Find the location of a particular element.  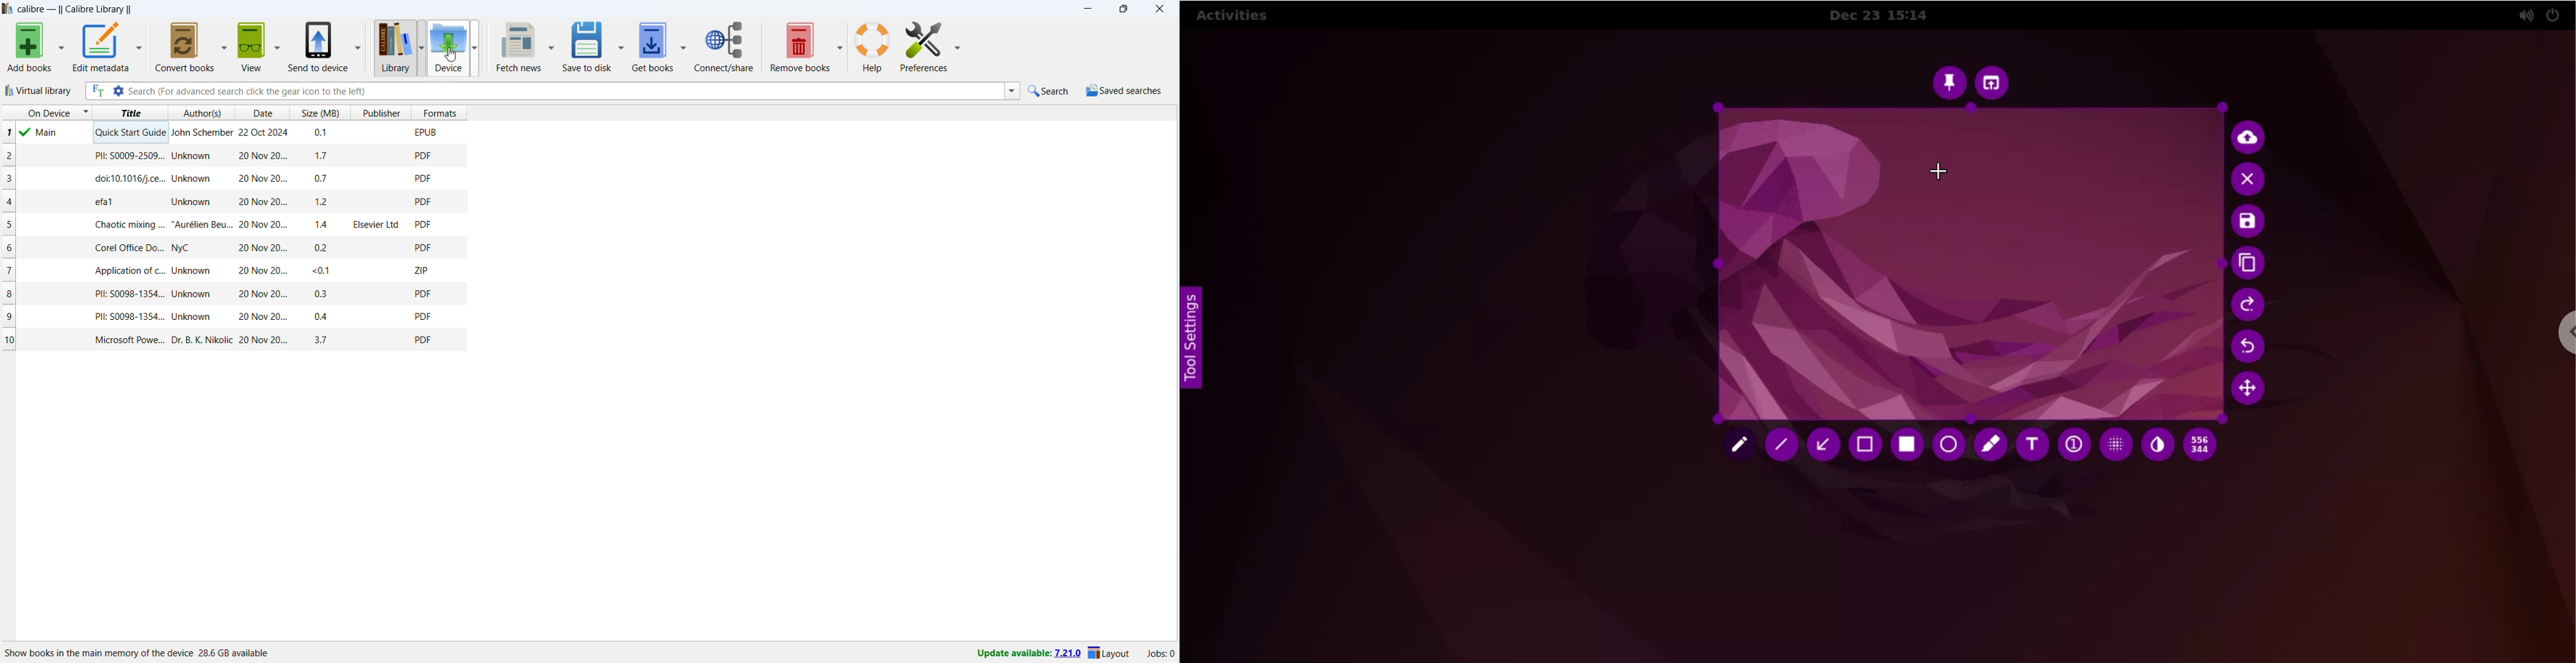

sort by authors is located at coordinates (200, 113).